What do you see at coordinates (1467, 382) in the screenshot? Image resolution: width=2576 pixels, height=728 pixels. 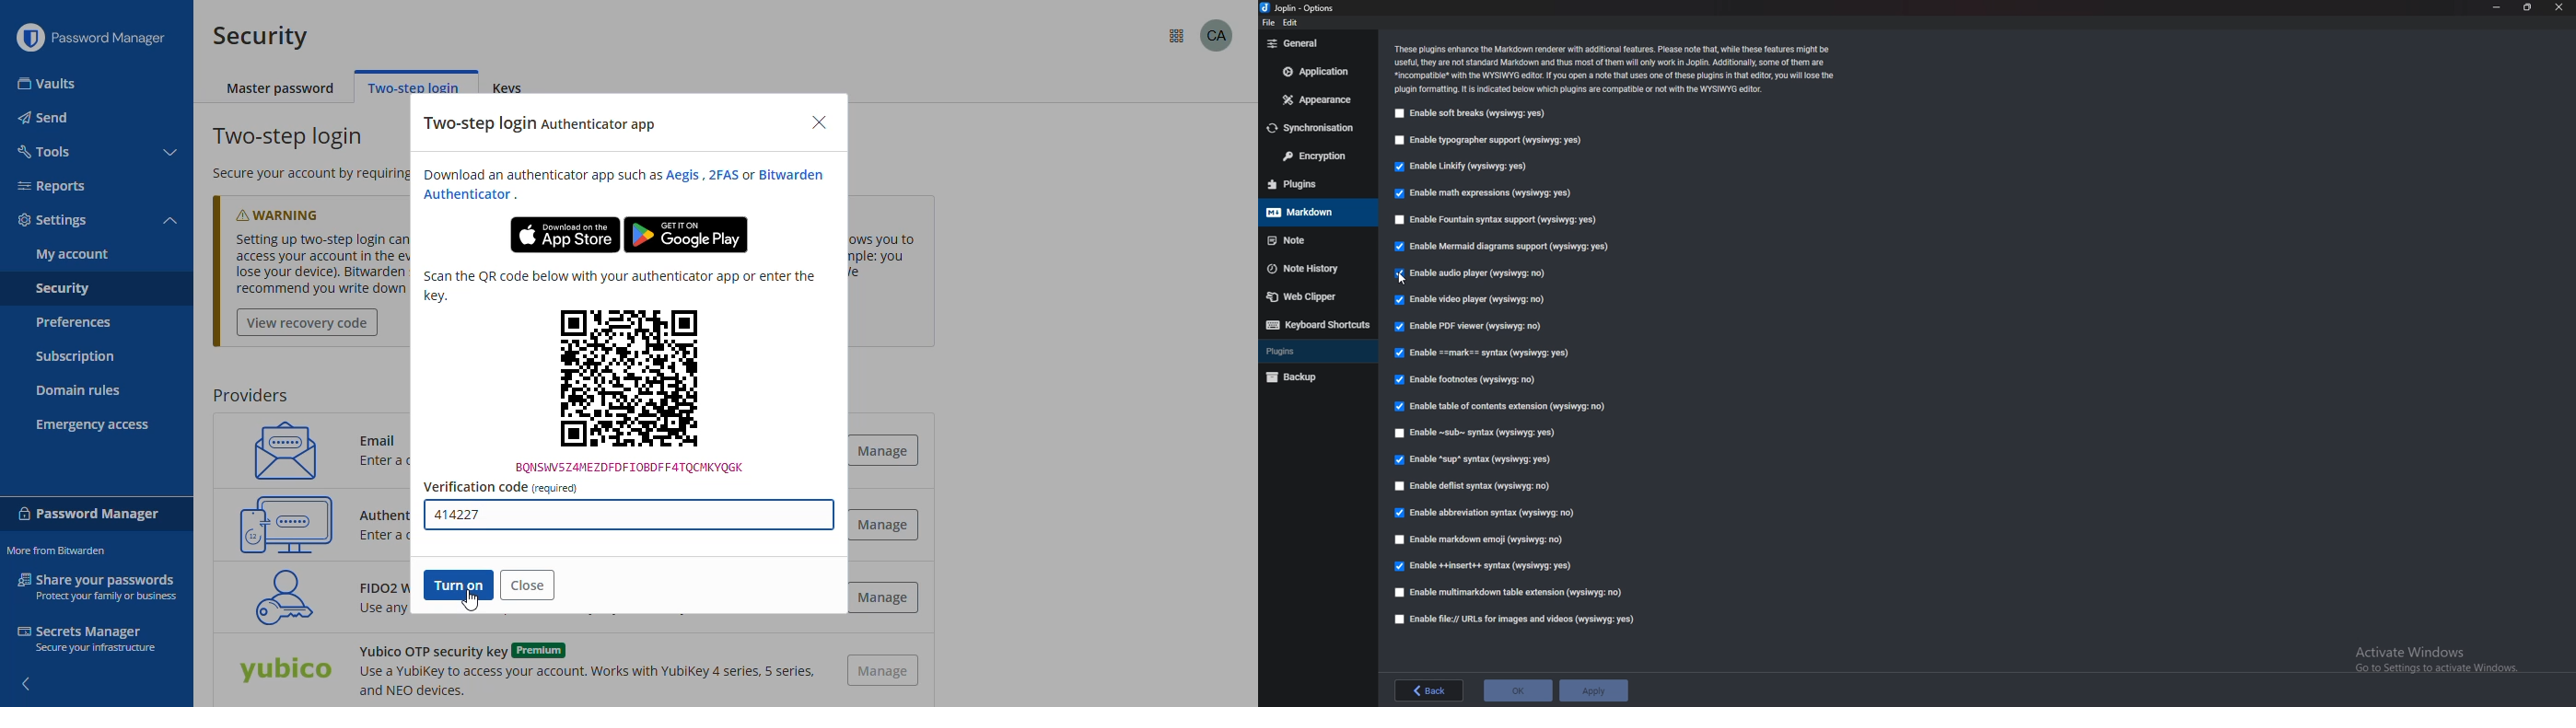 I see `Enable footnotes` at bounding box center [1467, 382].